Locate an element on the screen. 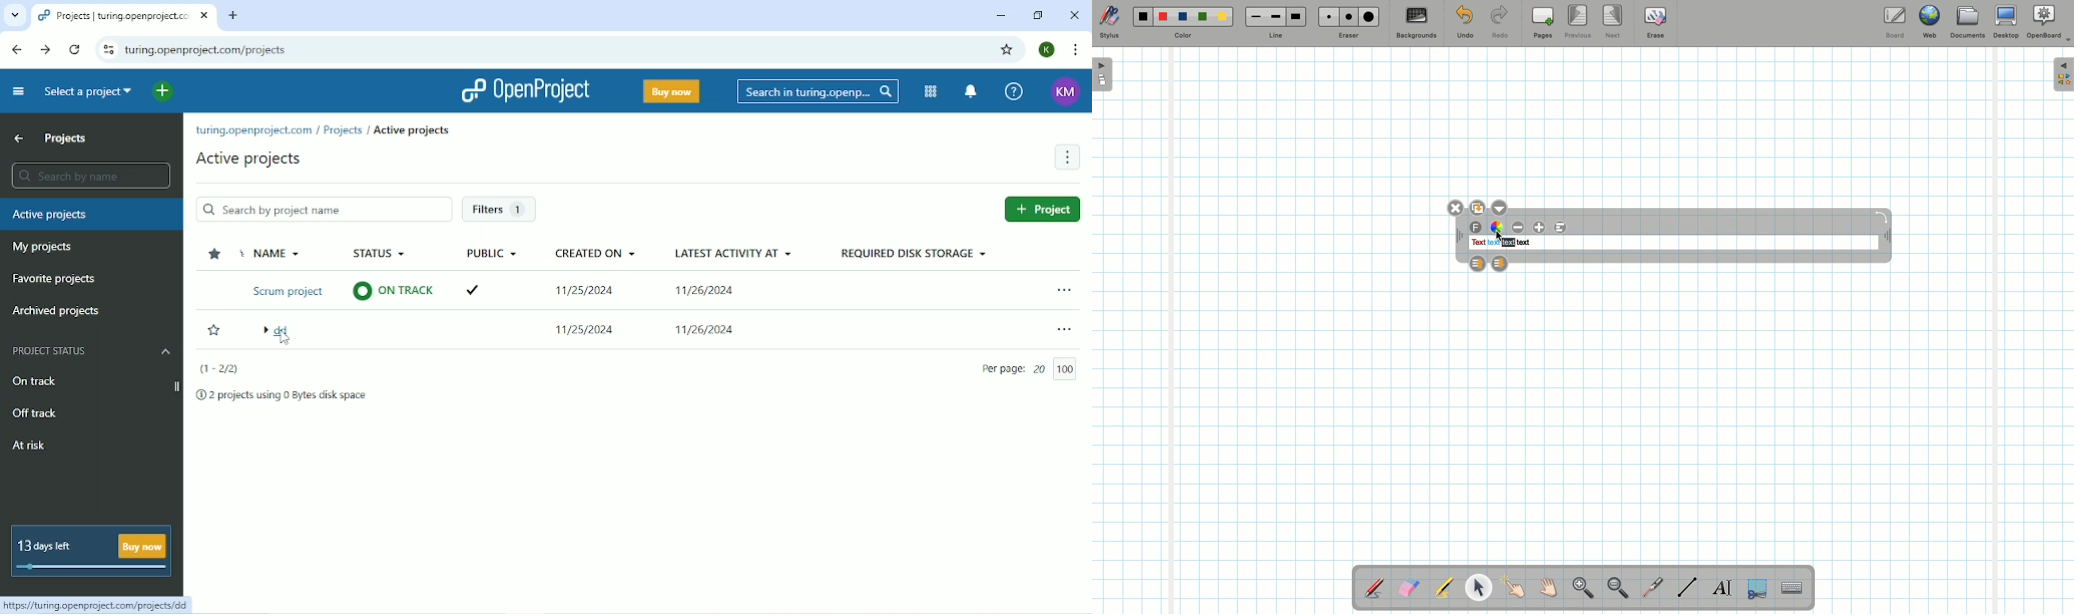  Web is located at coordinates (1929, 25).